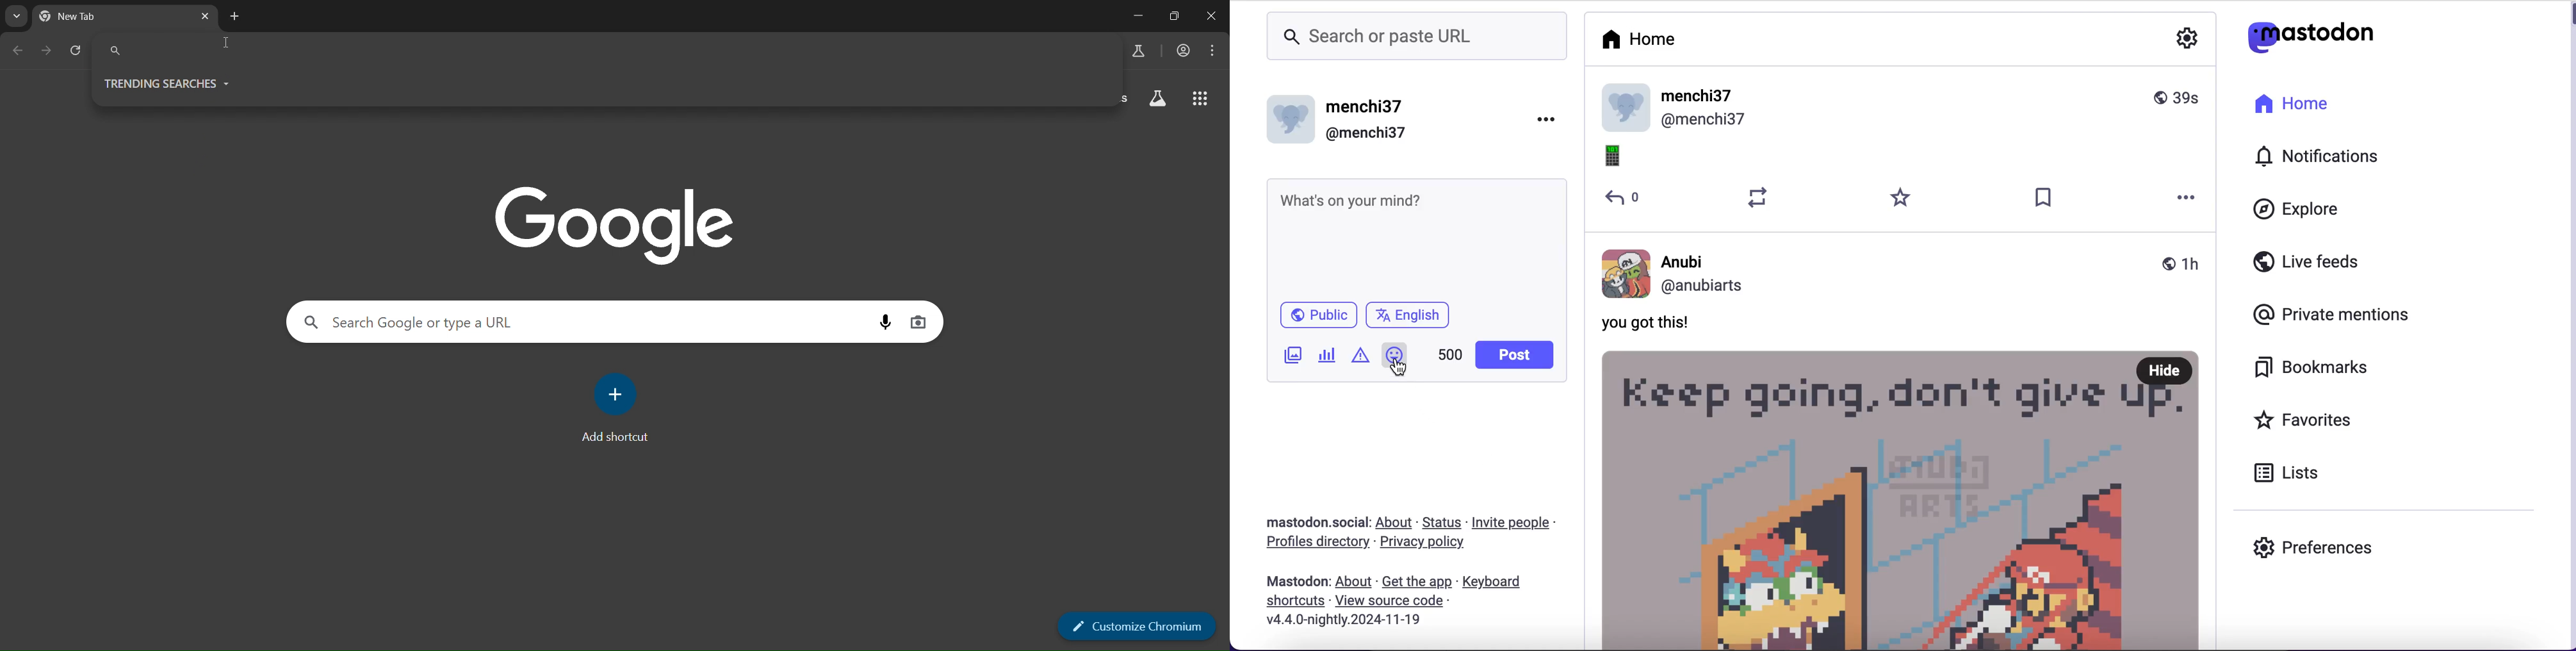  What do you see at coordinates (1291, 602) in the screenshot?
I see `shortcuts` at bounding box center [1291, 602].